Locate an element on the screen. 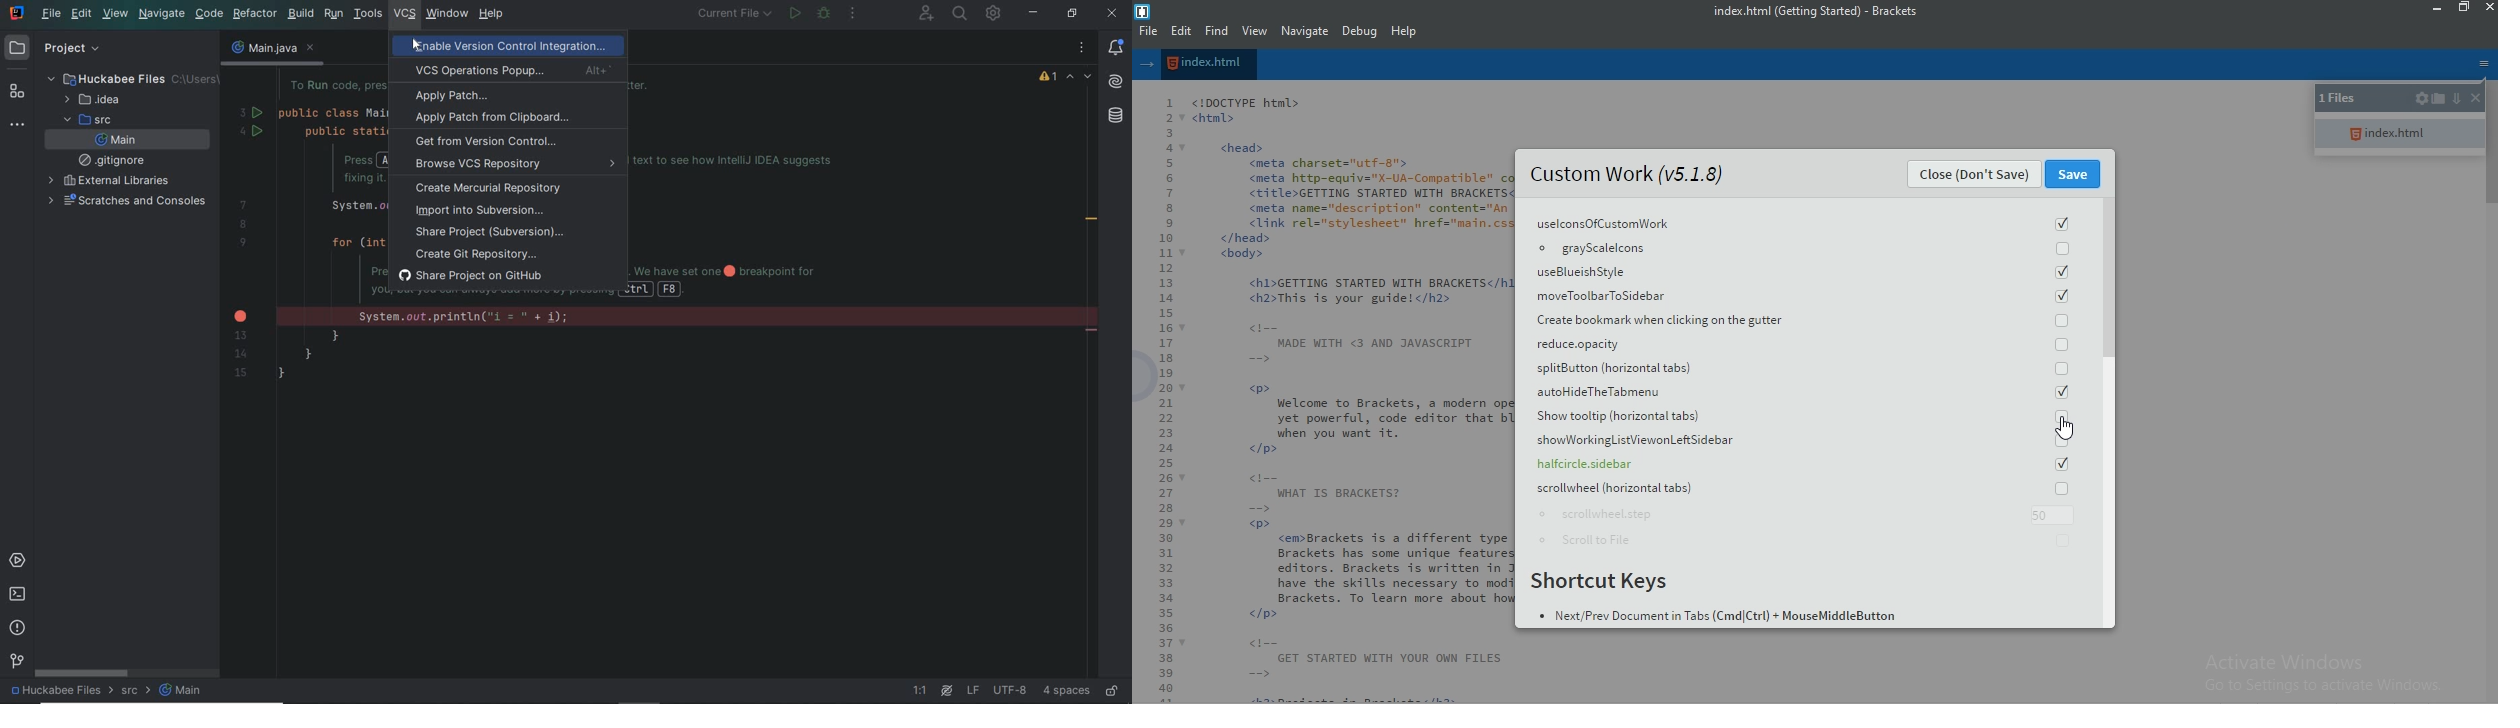  Cursor is located at coordinates (2064, 428).